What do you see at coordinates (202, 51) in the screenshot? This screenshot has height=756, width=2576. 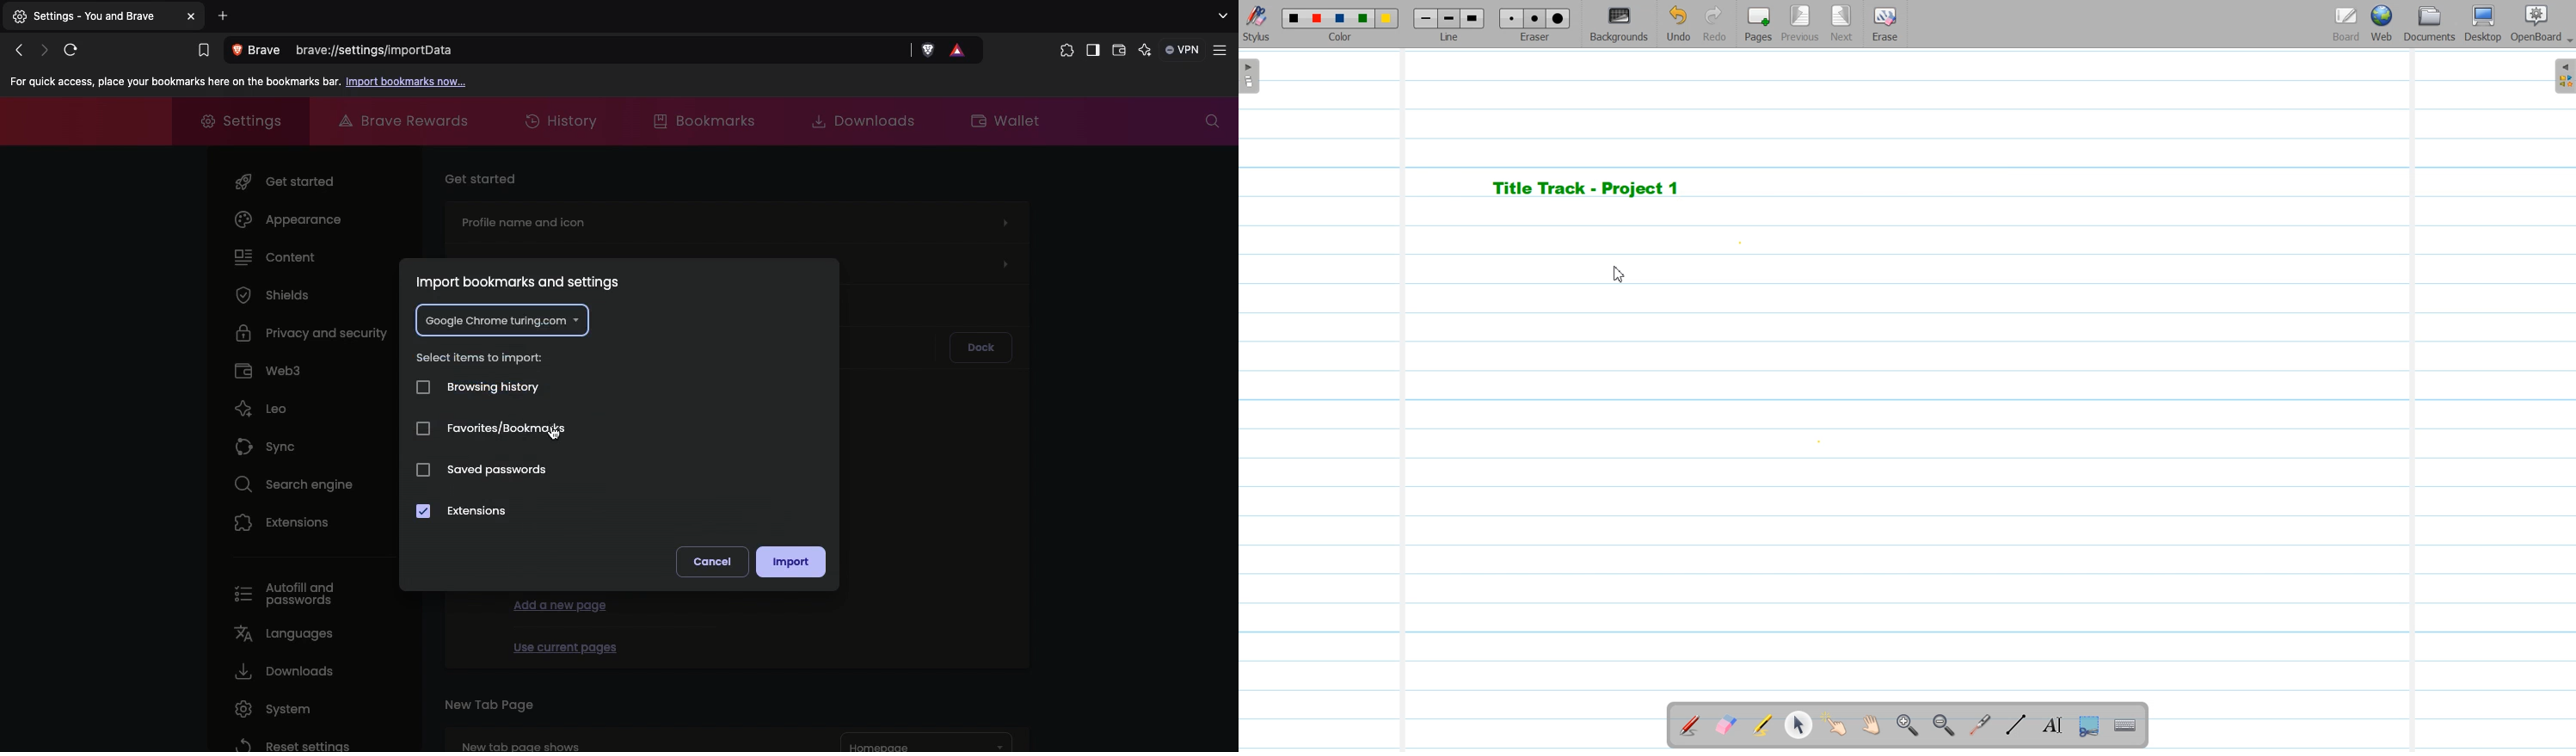 I see `Bookmarks` at bounding box center [202, 51].